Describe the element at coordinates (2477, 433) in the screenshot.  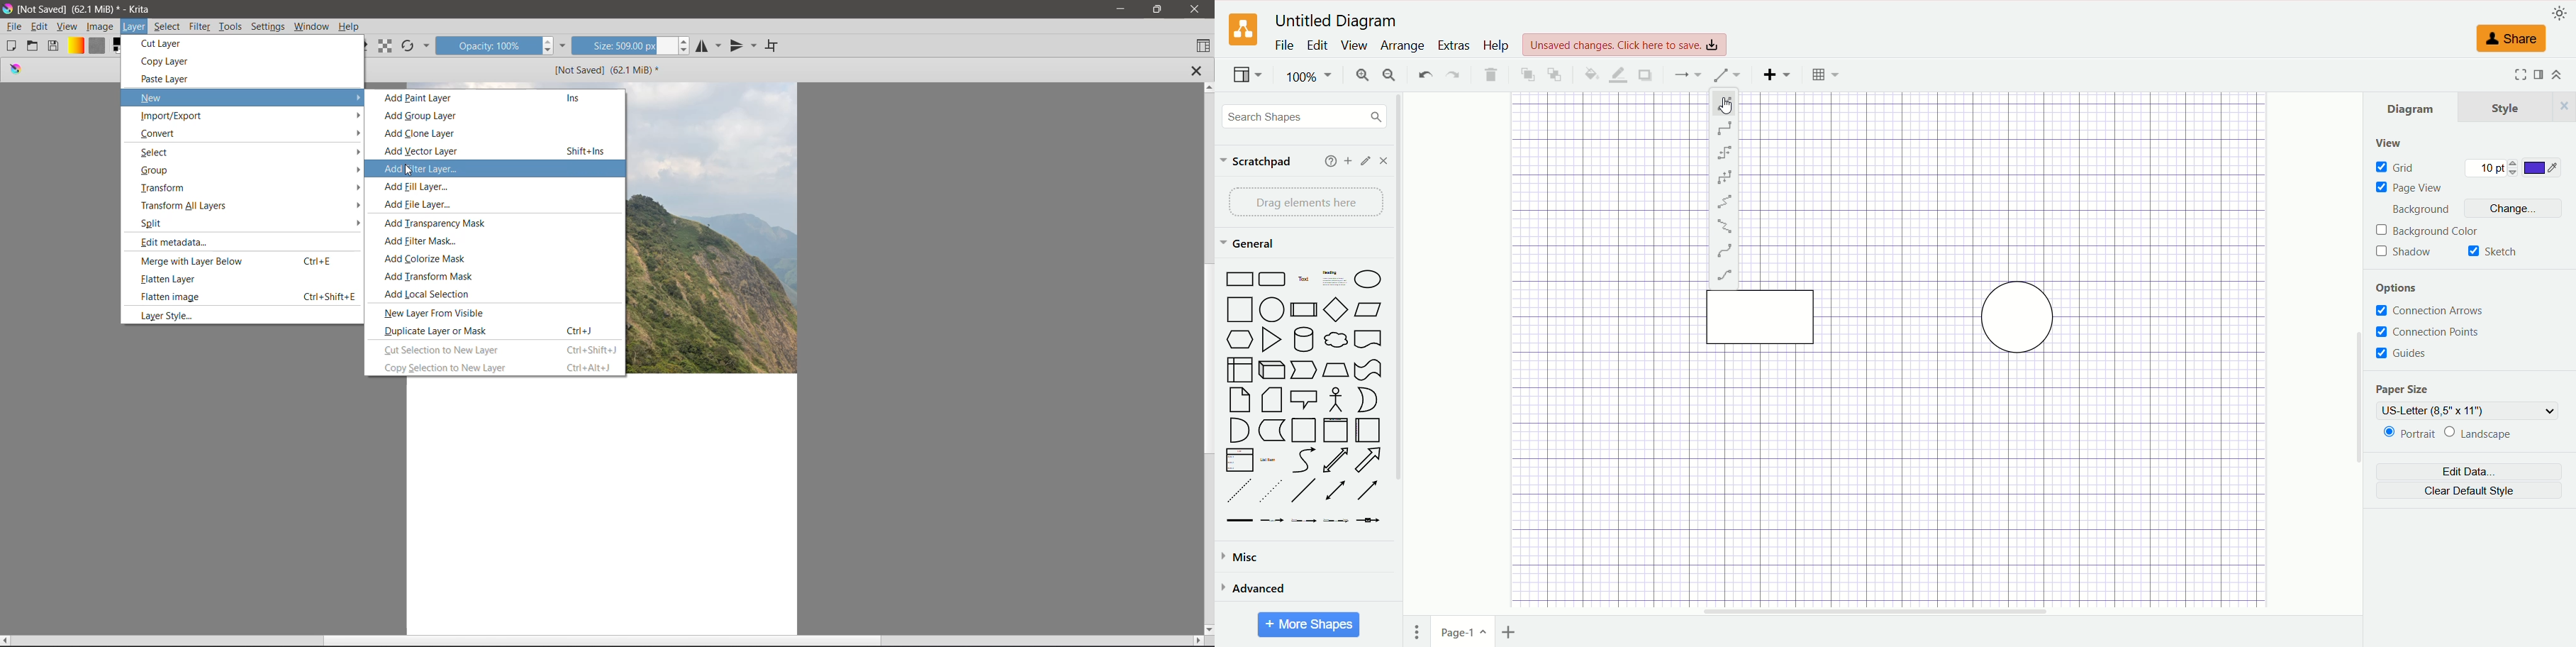
I see `landscape` at that location.